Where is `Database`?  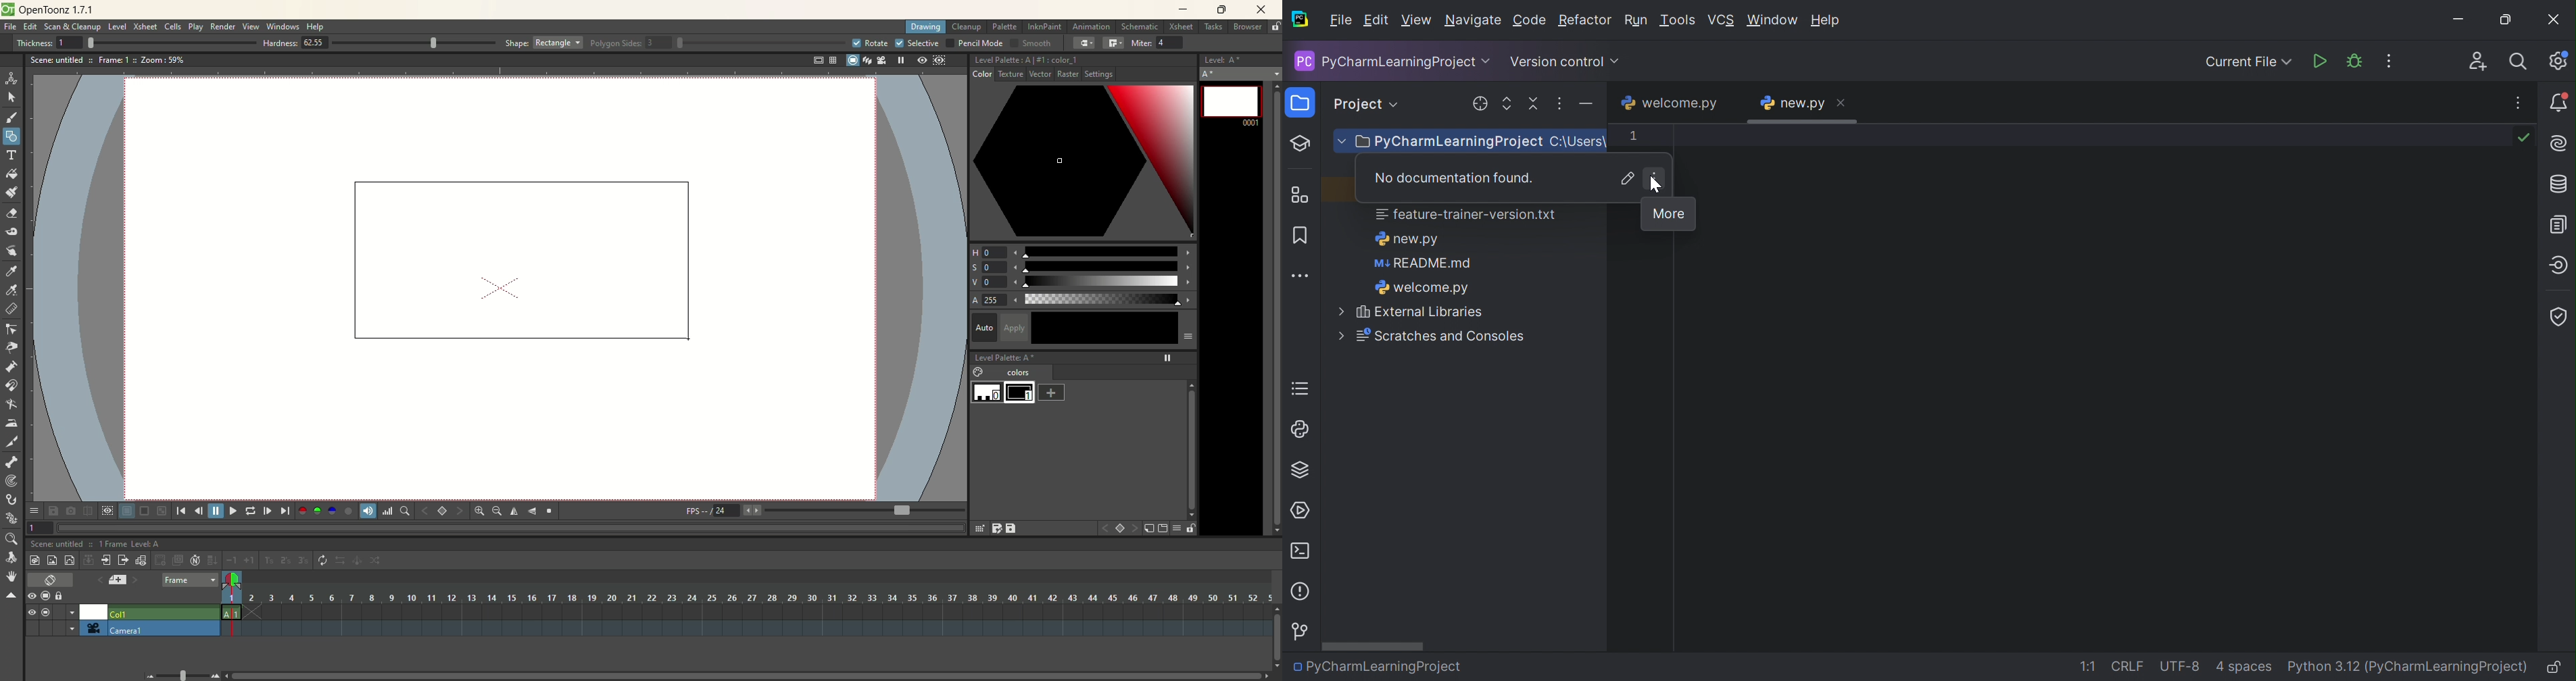
Database is located at coordinates (2560, 184).